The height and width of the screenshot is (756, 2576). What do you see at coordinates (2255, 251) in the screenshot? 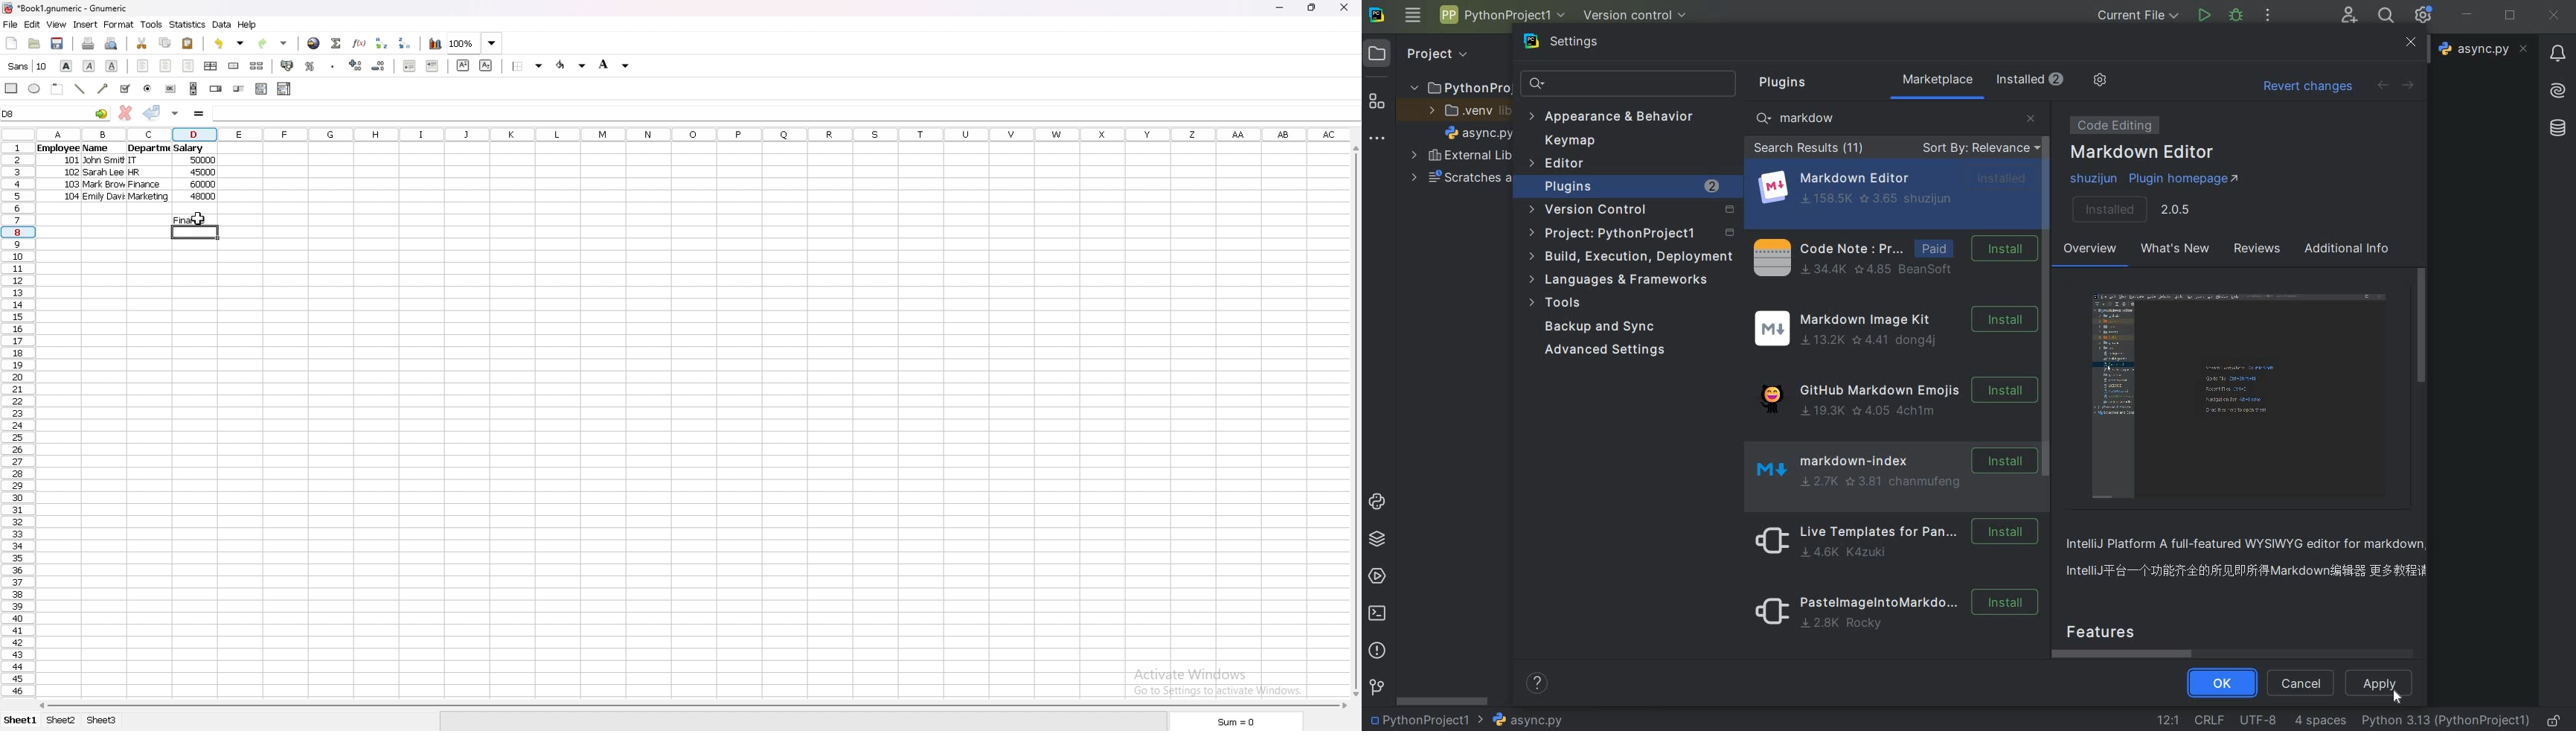
I see `reviews` at bounding box center [2255, 251].